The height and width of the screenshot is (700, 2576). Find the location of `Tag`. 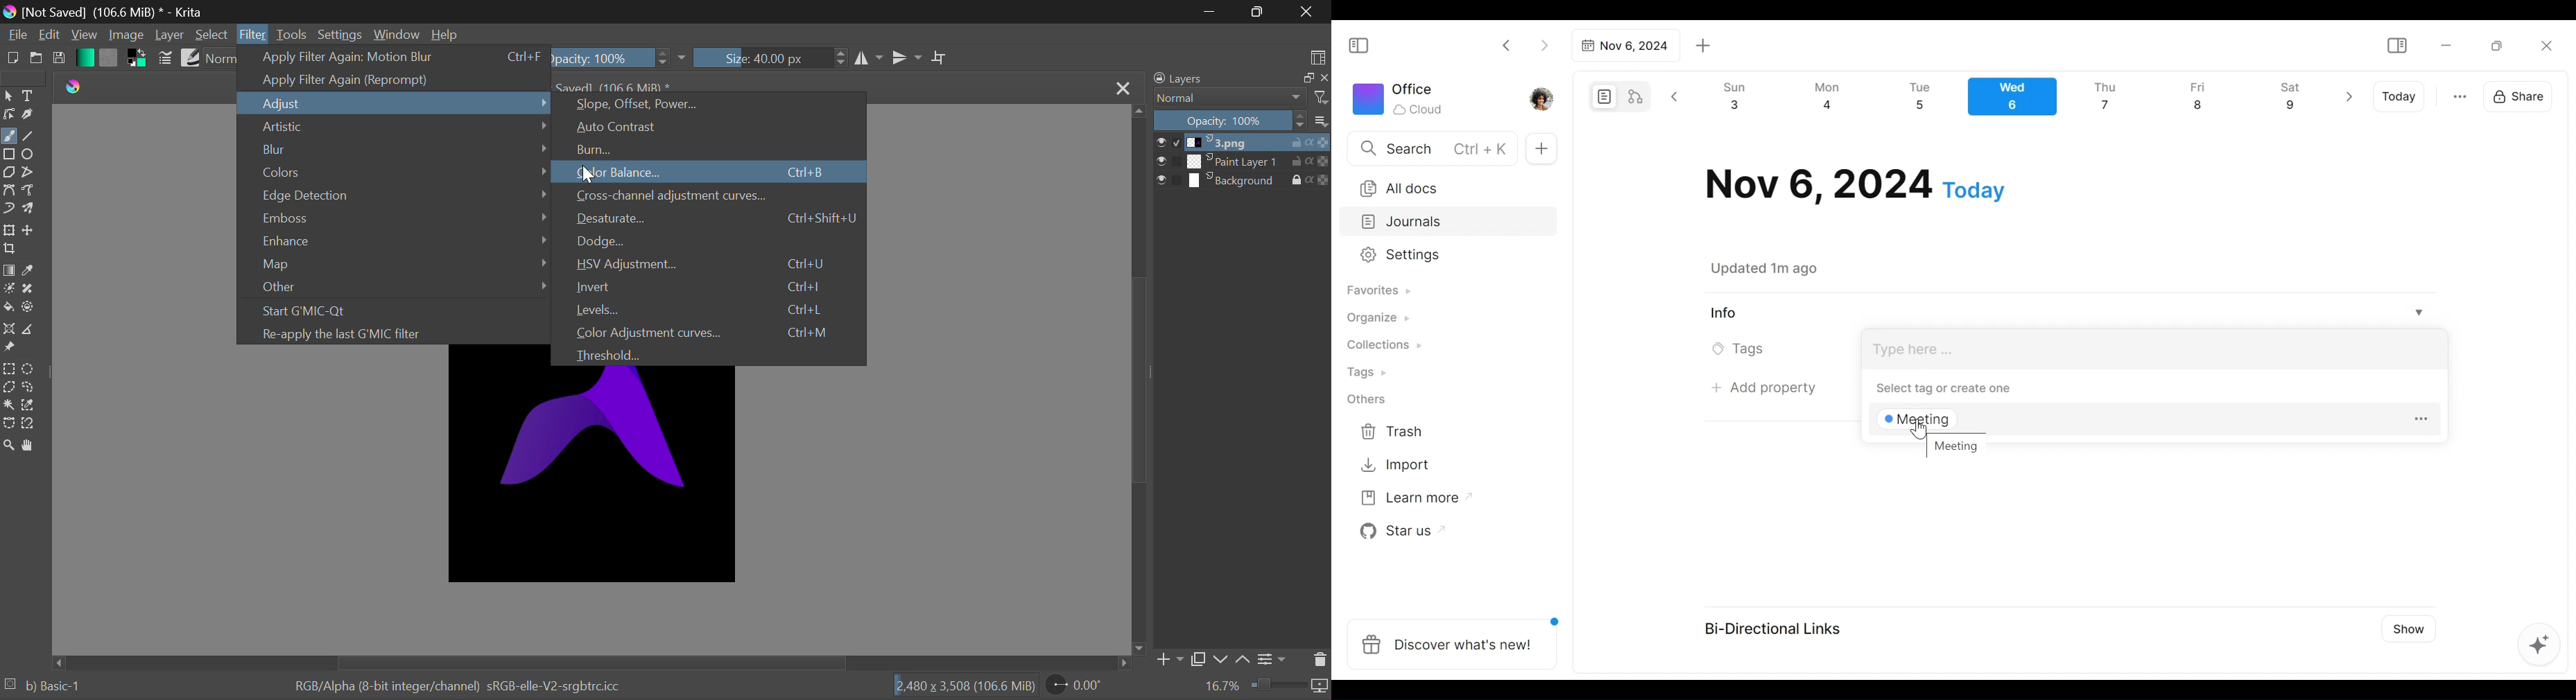

Tag is located at coordinates (1921, 421).